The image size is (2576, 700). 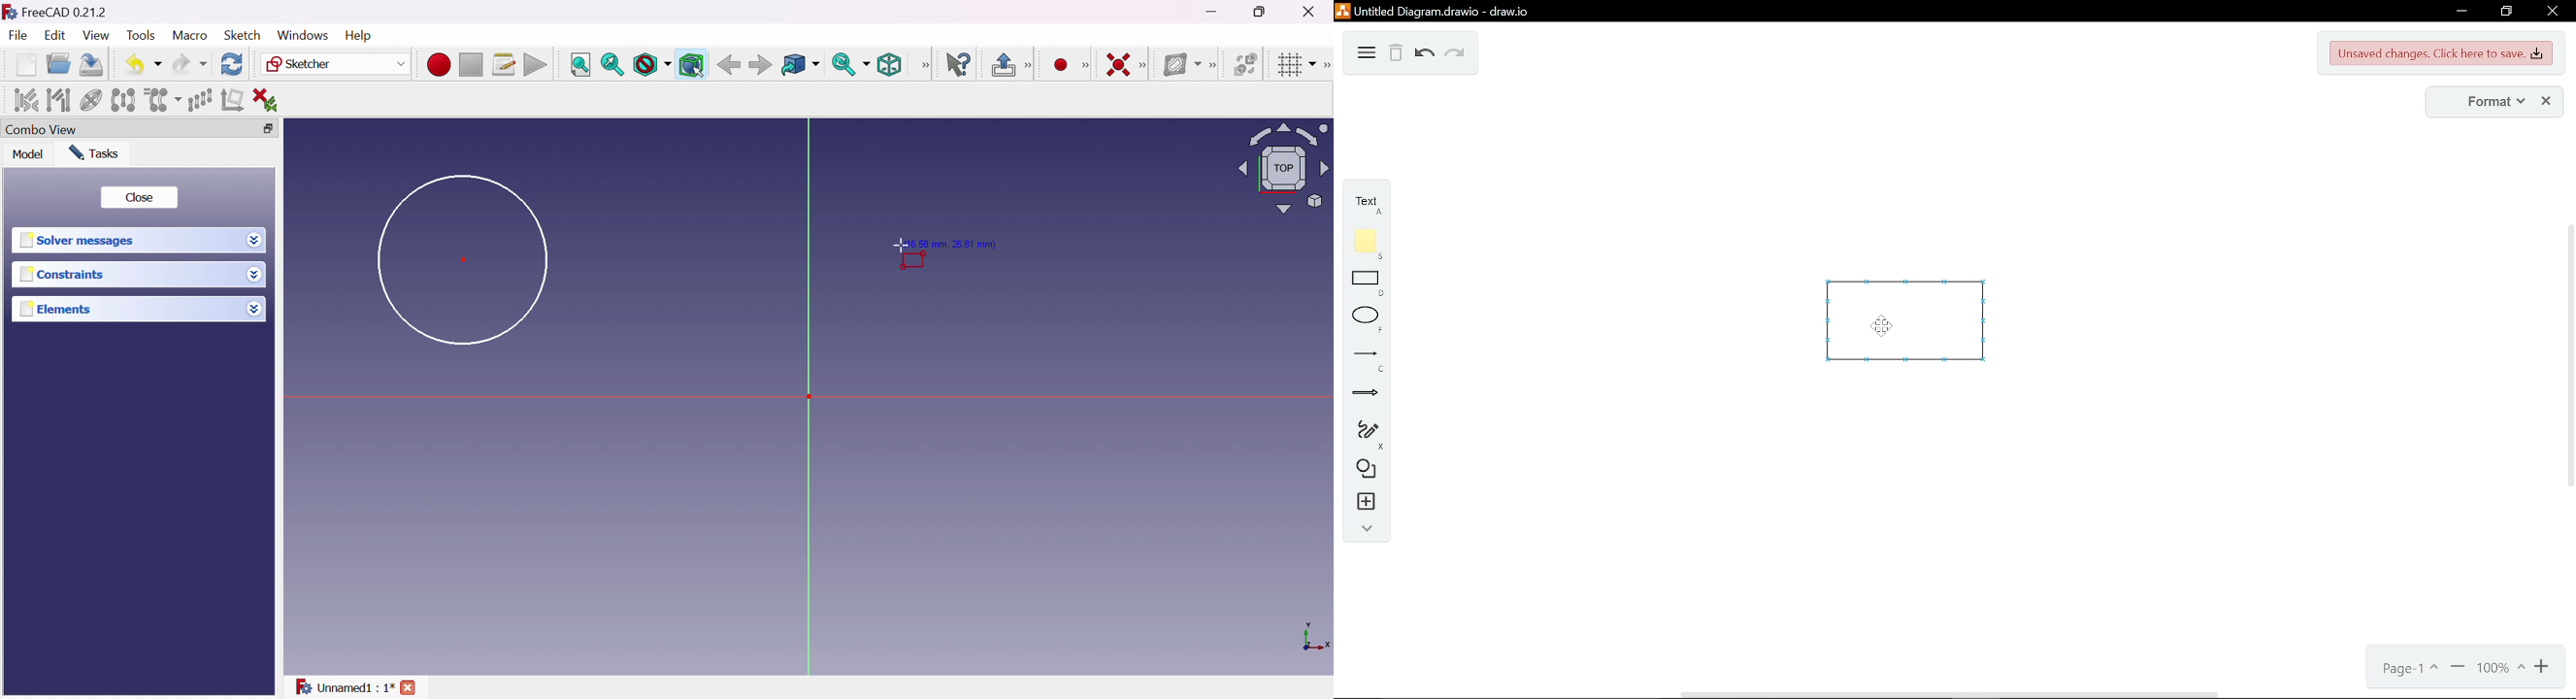 What do you see at coordinates (2499, 668) in the screenshot?
I see `current zoom` at bounding box center [2499, 668].